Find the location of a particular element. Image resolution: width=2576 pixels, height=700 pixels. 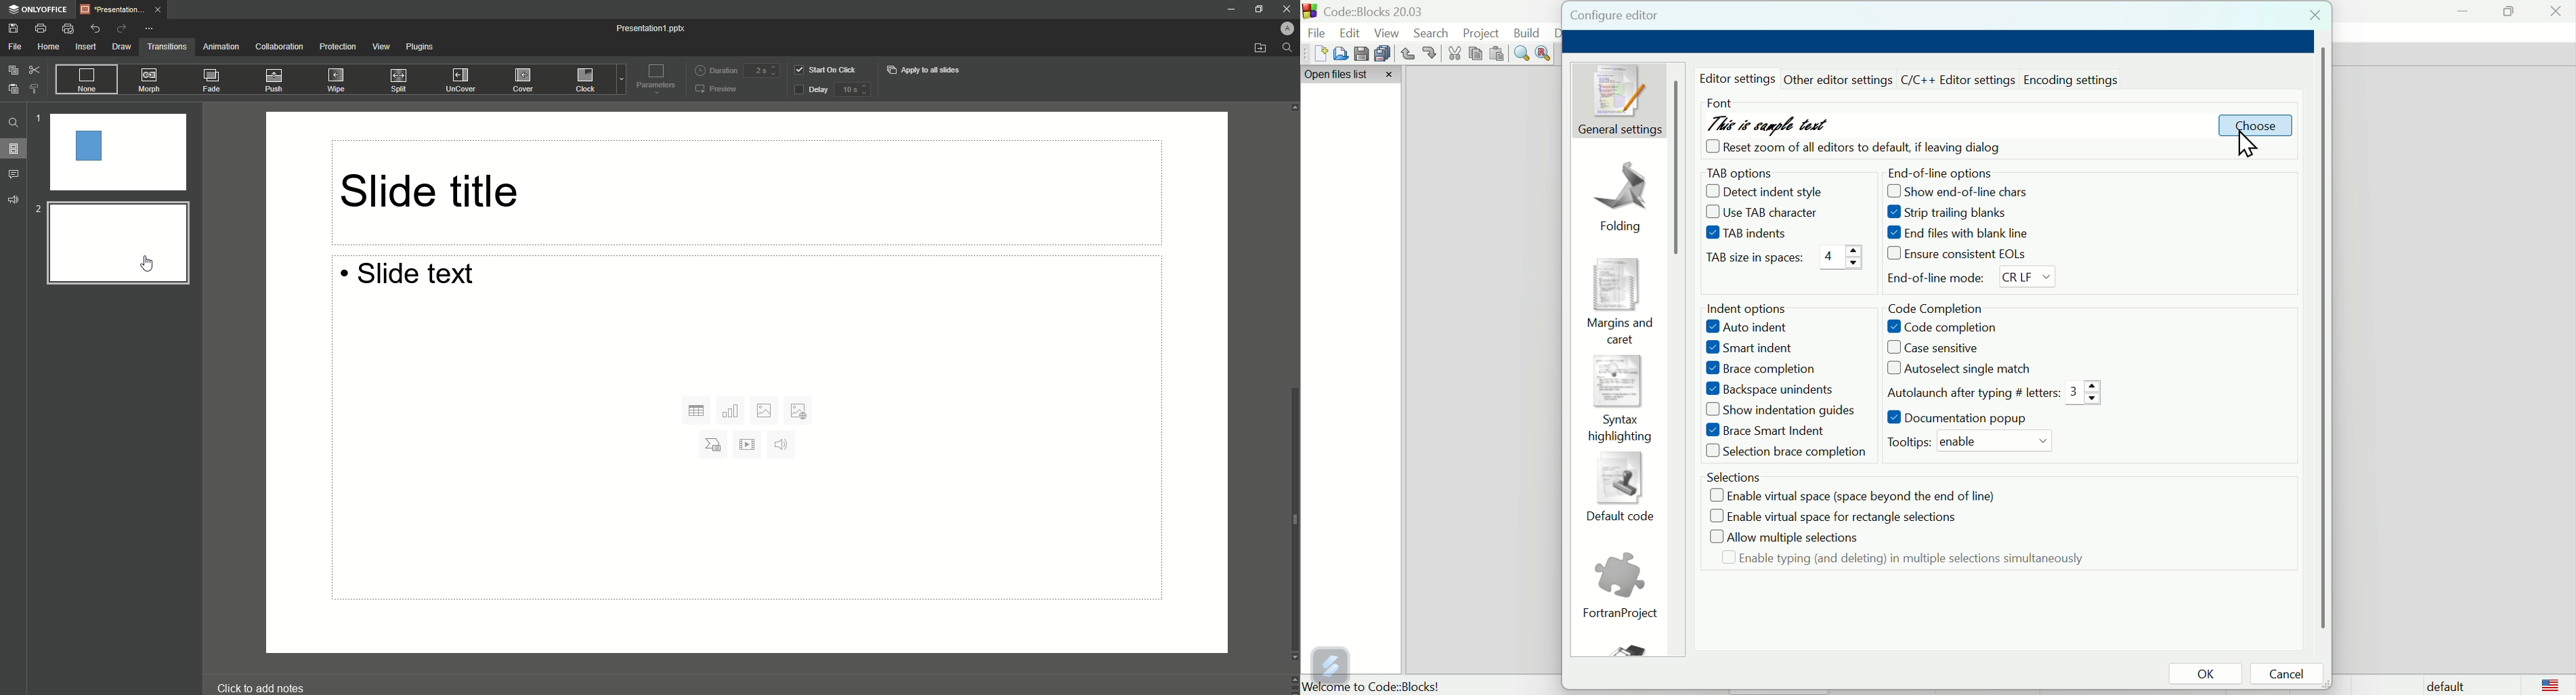

Save is located at coordinates (14, 28).